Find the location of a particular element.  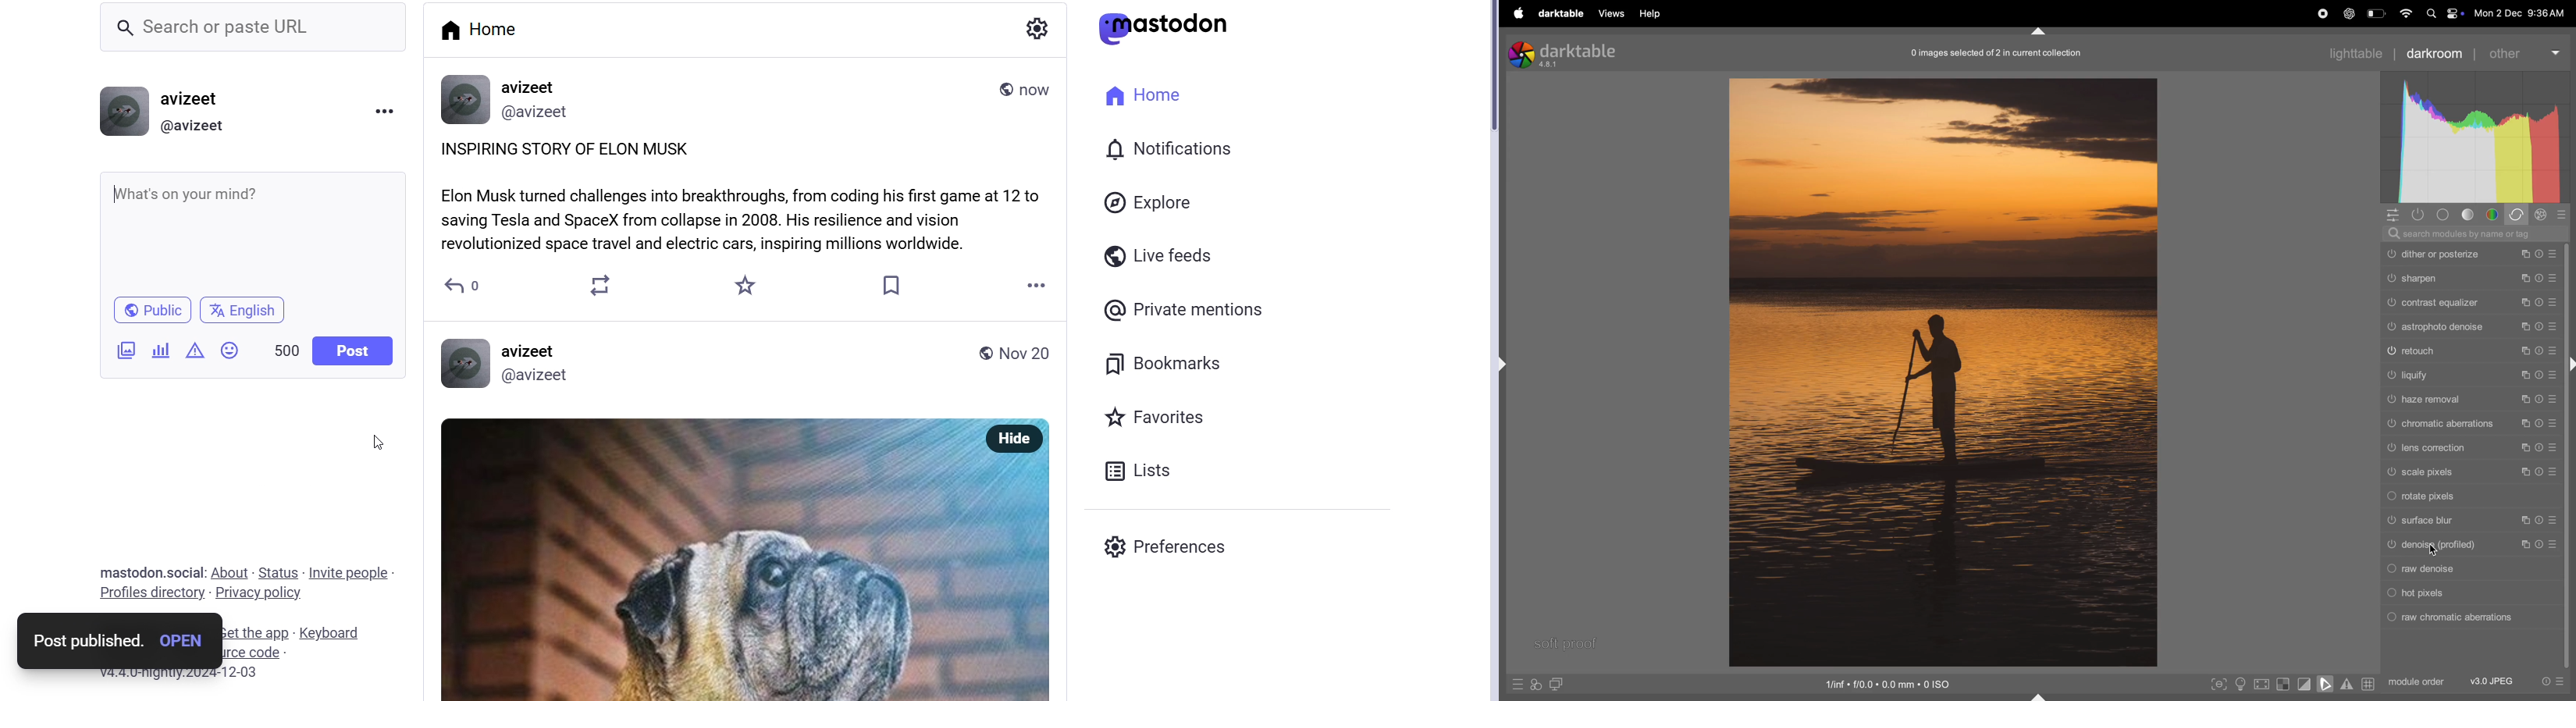

views is located at coordinates (1610, 13).